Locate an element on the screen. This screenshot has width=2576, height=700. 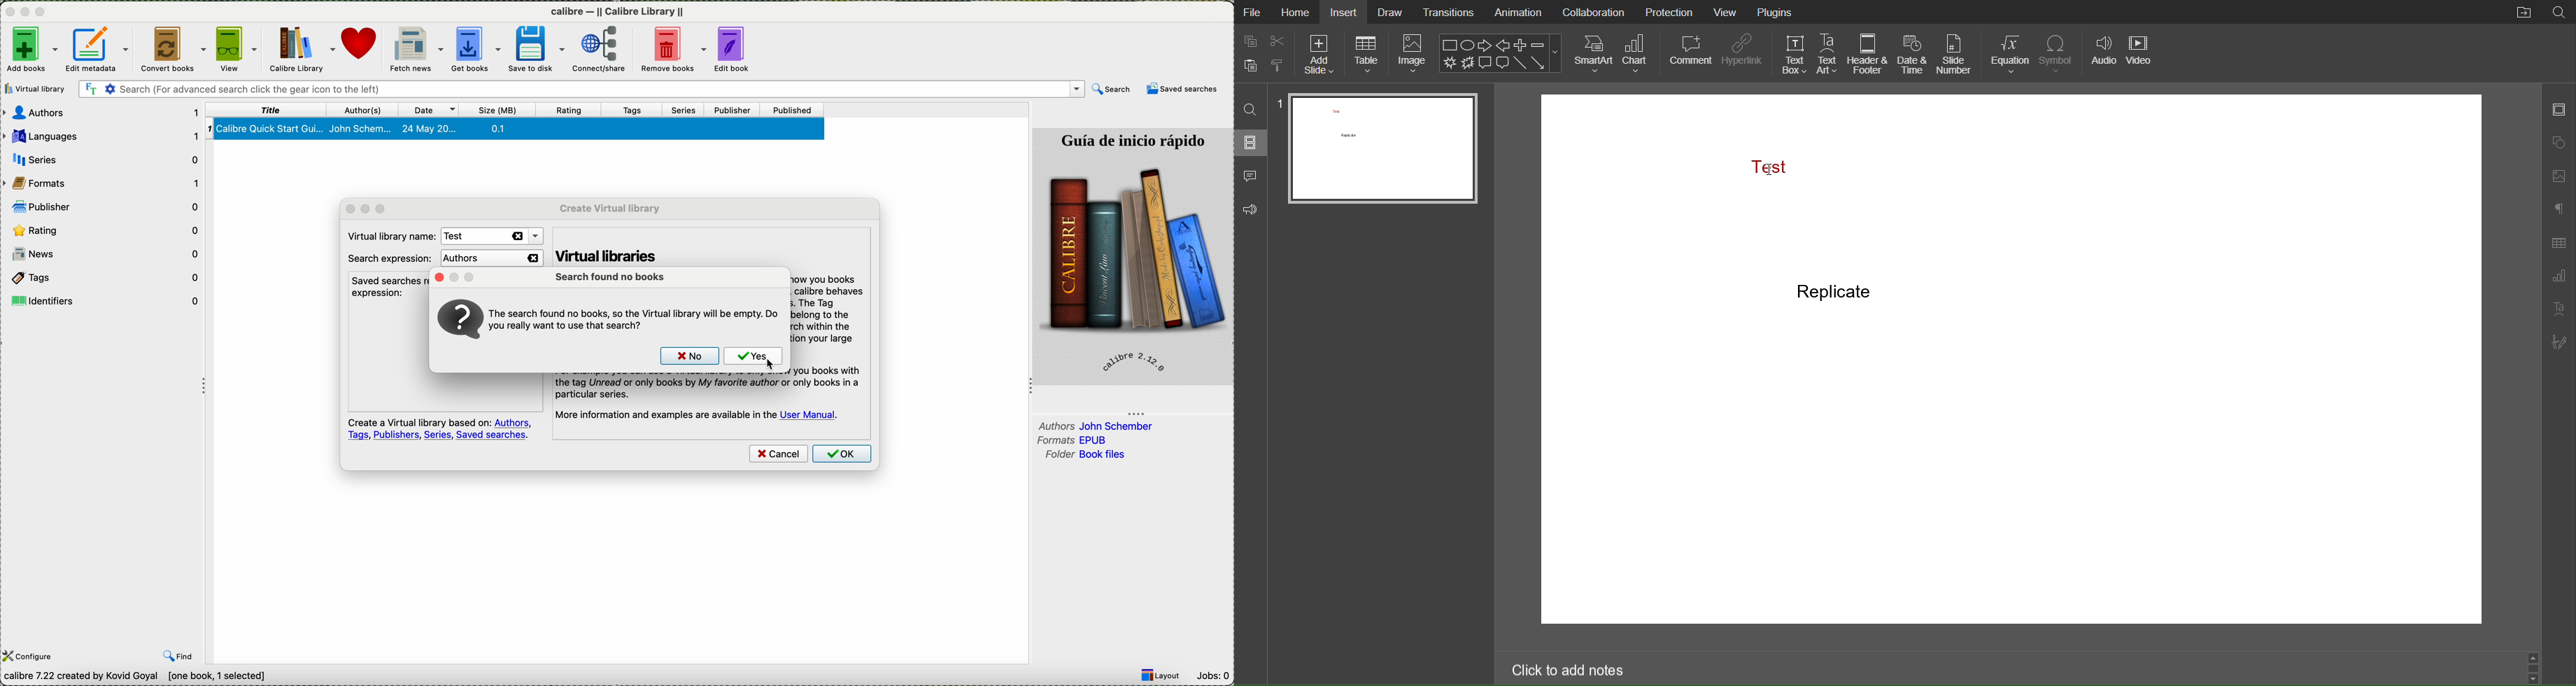
maximize program is located at coordinates (42, 12).